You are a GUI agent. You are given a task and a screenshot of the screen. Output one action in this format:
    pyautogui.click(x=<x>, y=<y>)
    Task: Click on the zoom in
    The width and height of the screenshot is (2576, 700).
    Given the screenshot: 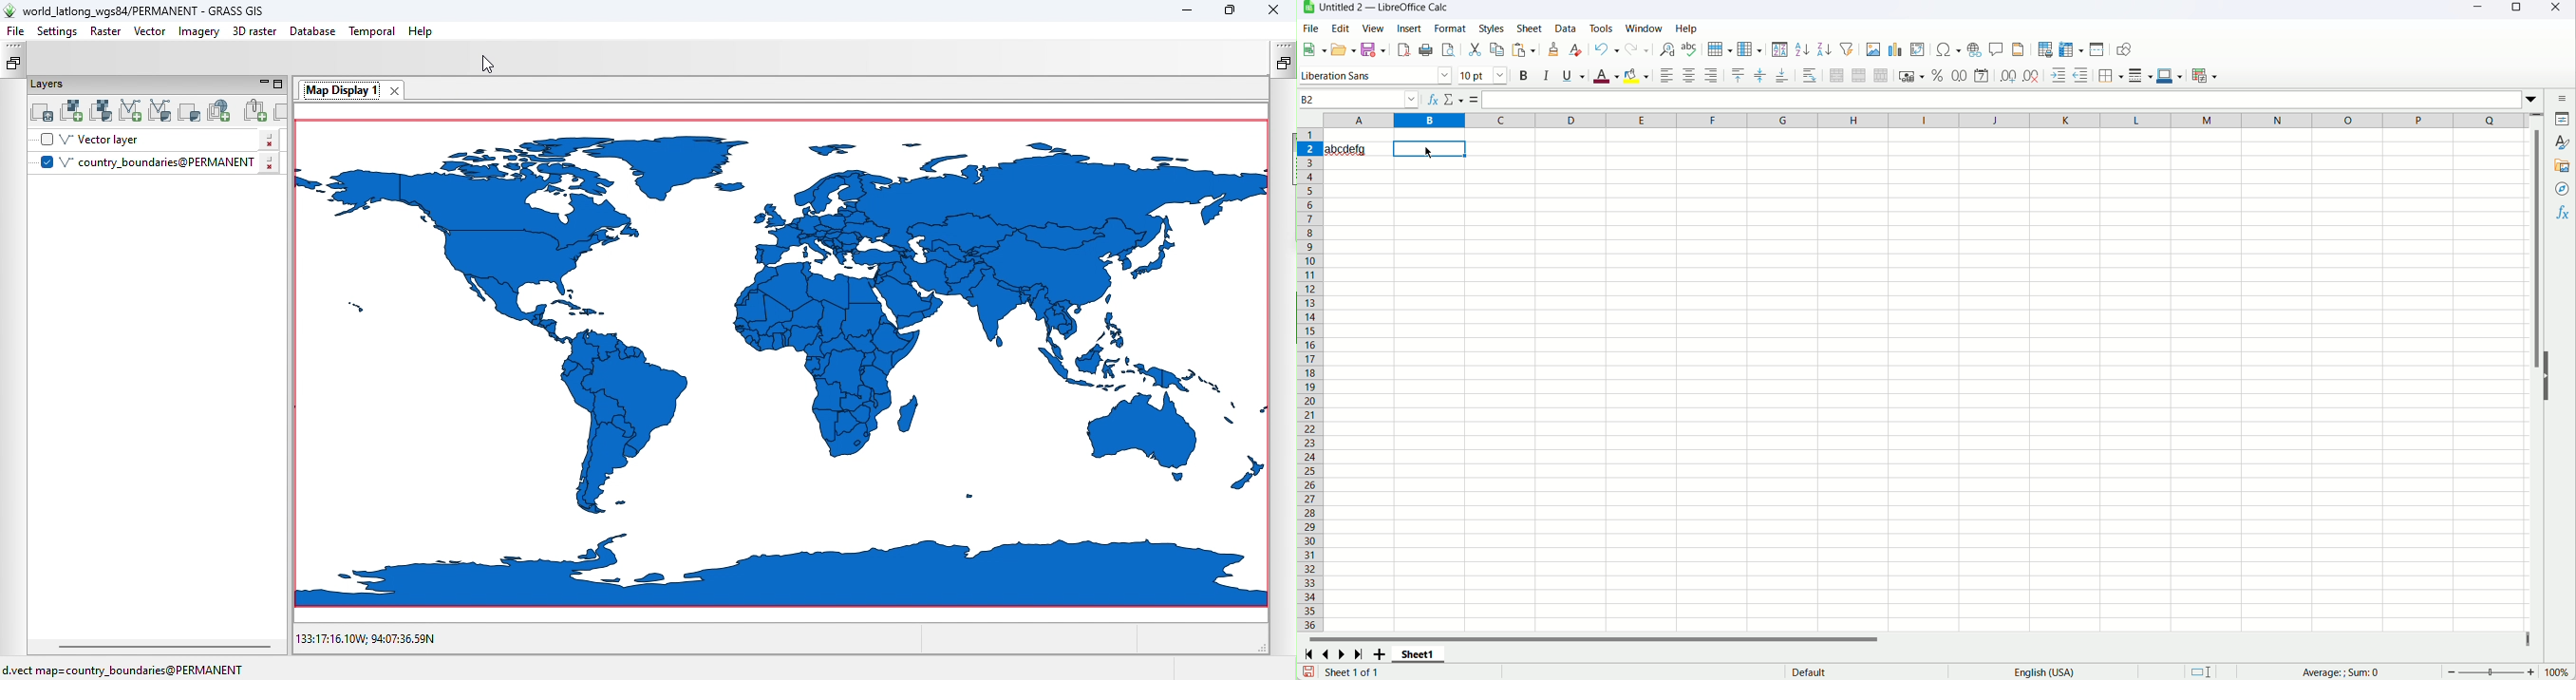 What is the action you would take?
    pyautogui.click(x=2532, y=672)
    